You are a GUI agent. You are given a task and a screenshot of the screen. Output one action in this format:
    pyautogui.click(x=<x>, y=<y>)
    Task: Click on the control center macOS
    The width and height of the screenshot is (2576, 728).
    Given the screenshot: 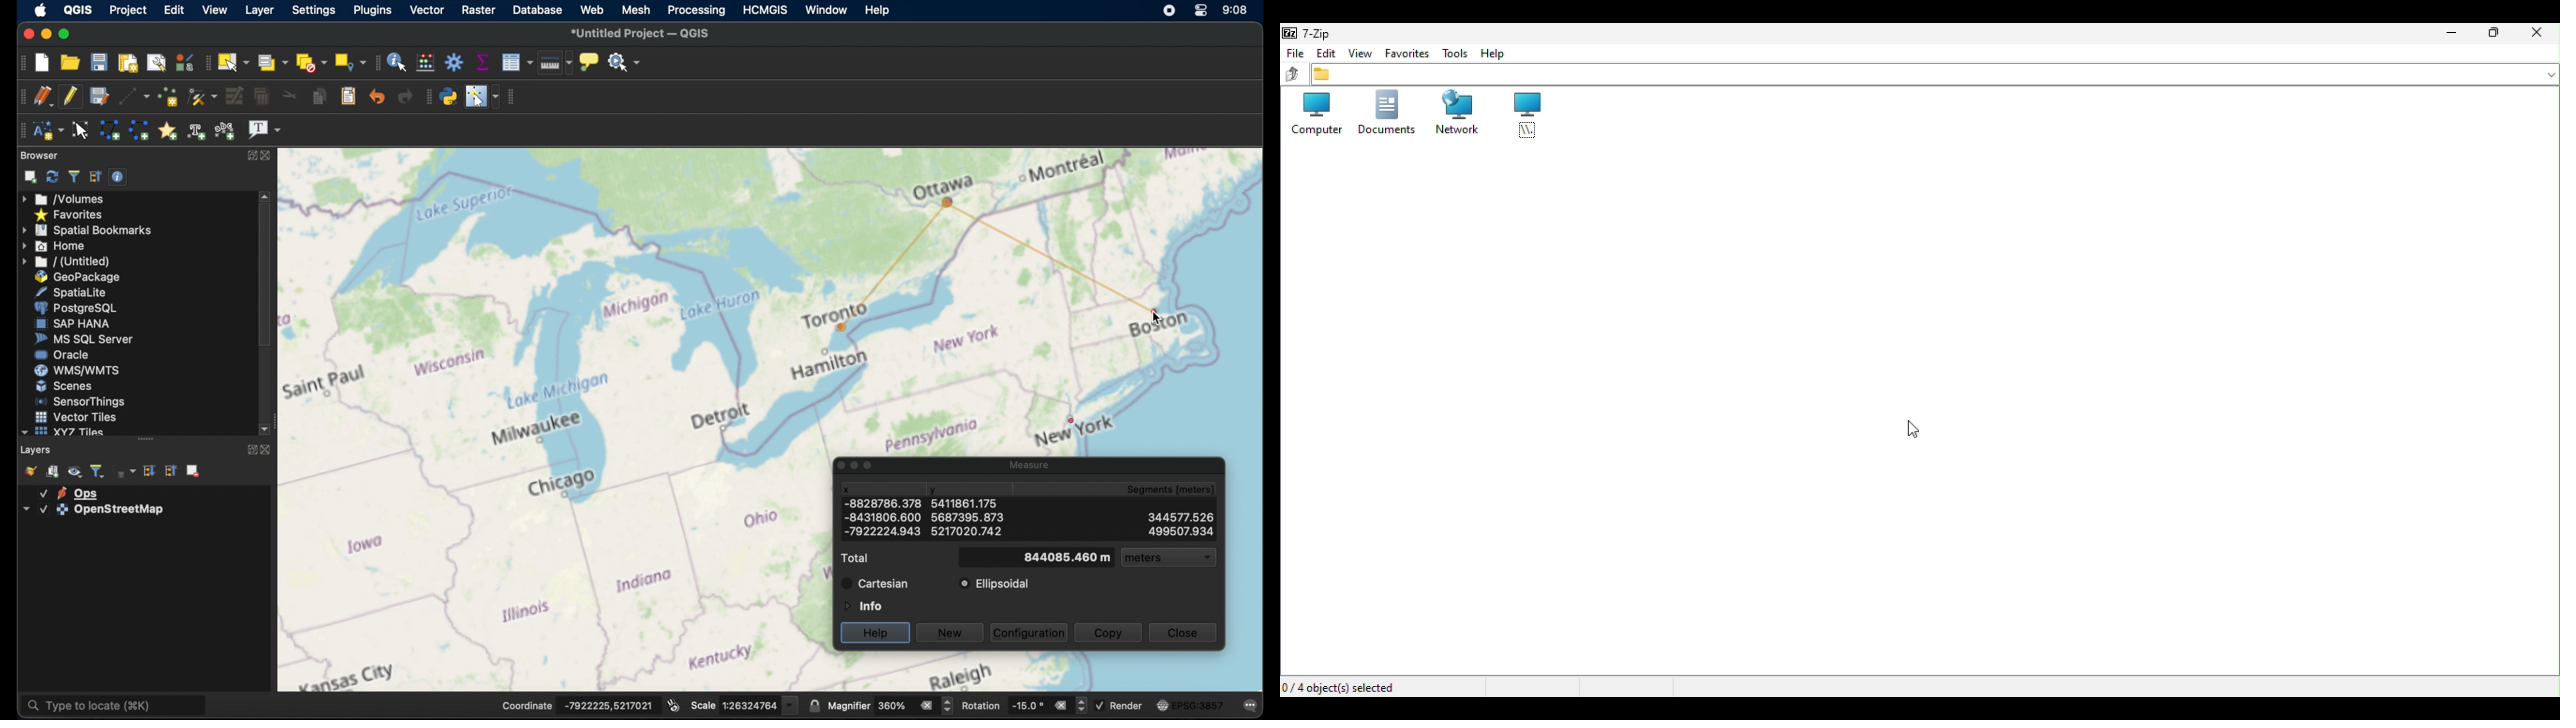 What is the action you would take?
    pyautogui.click(x=1199, y=11)
    